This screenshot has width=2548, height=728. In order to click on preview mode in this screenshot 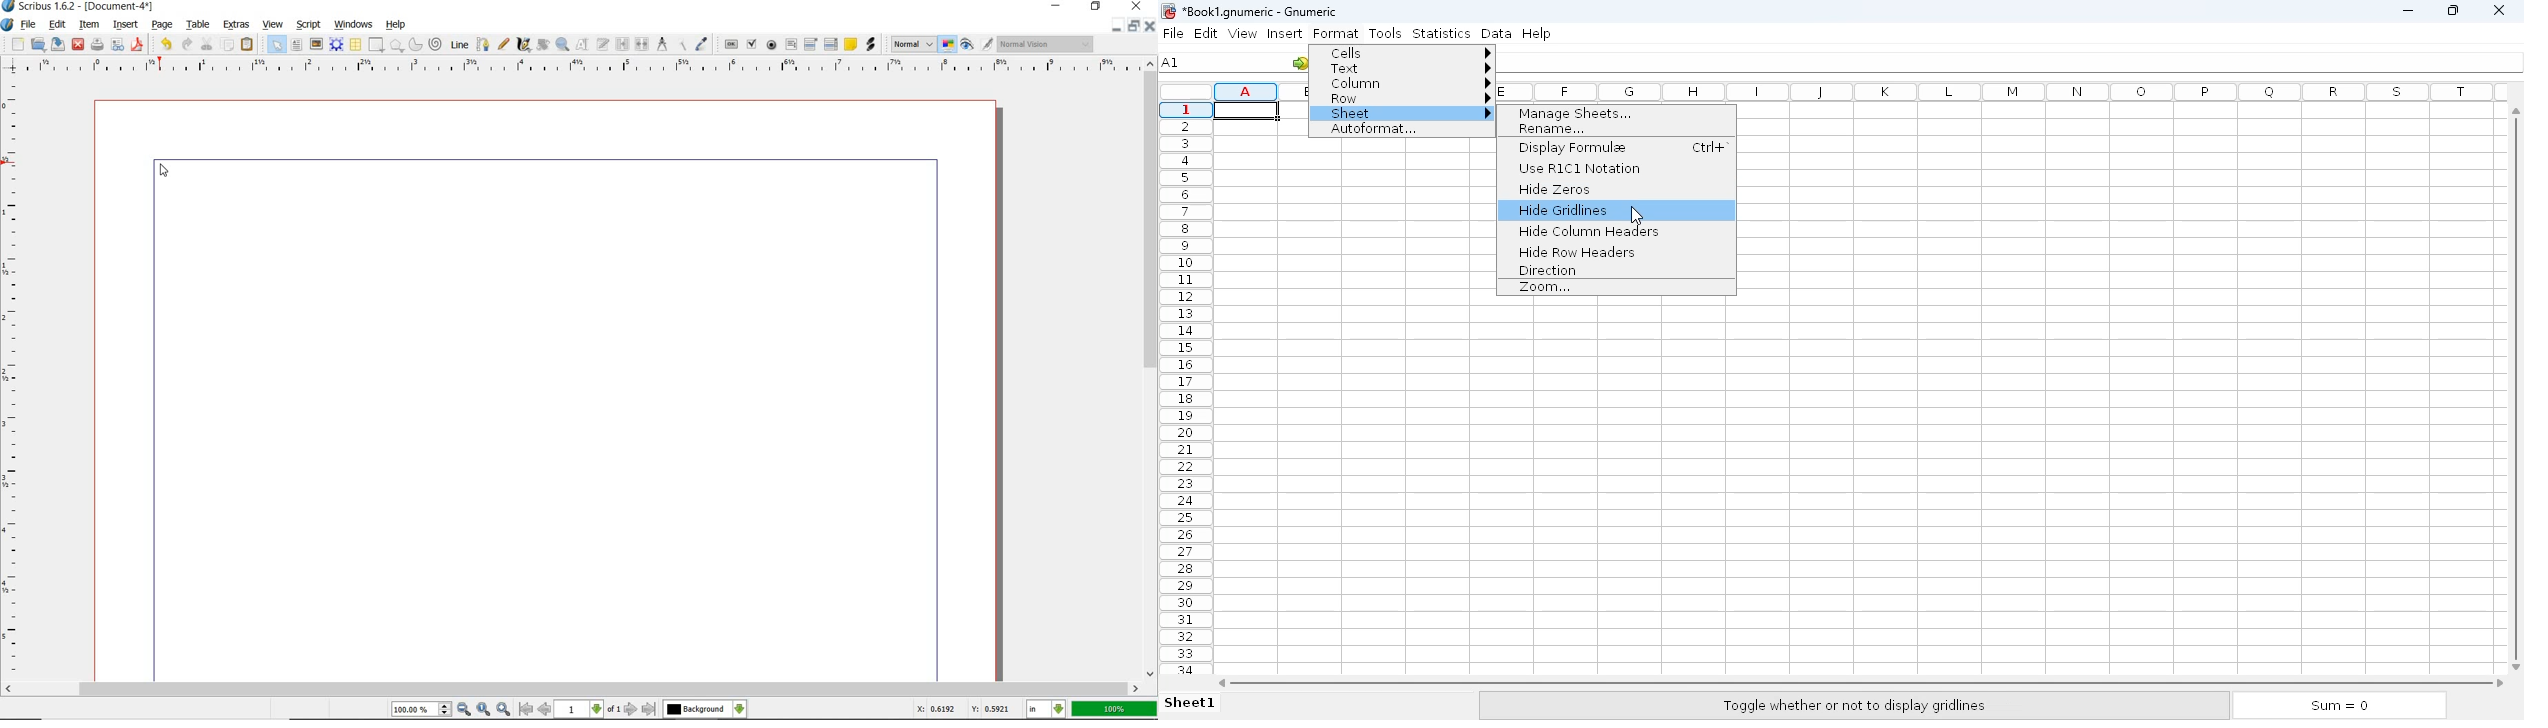, I will do `click(977, 46)`.